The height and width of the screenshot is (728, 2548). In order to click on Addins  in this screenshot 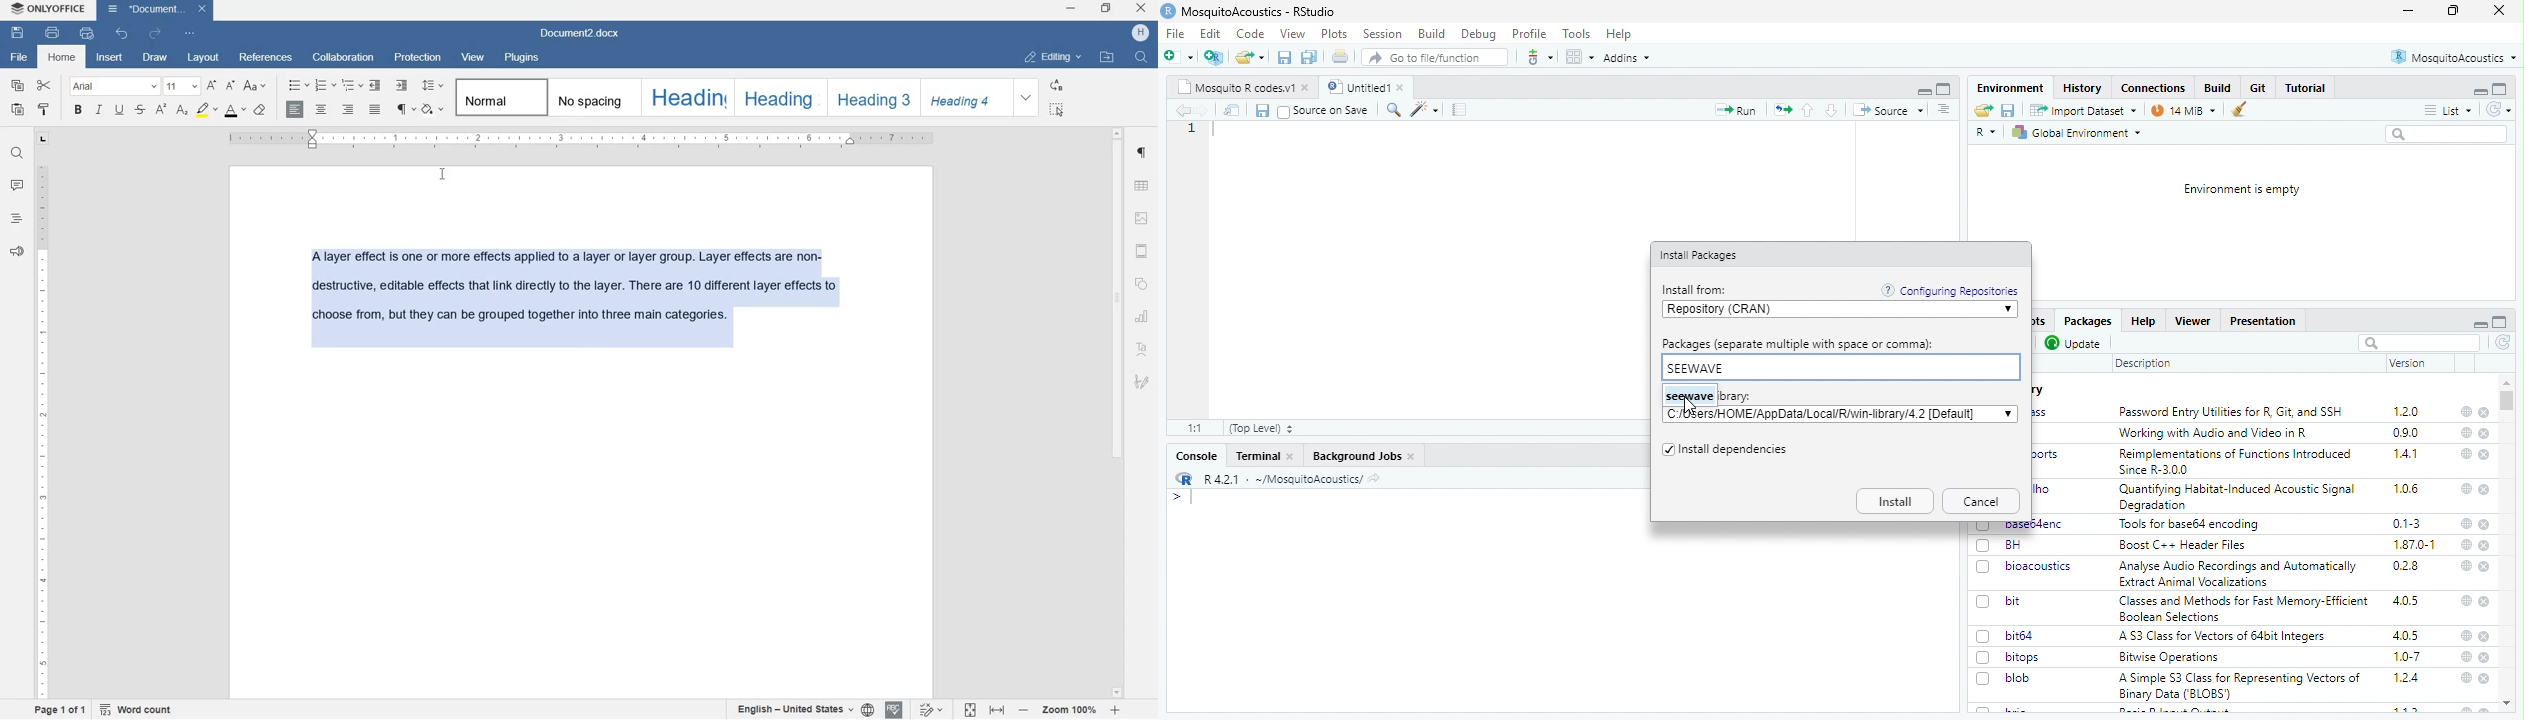, I will do `click(1626, 58)`.